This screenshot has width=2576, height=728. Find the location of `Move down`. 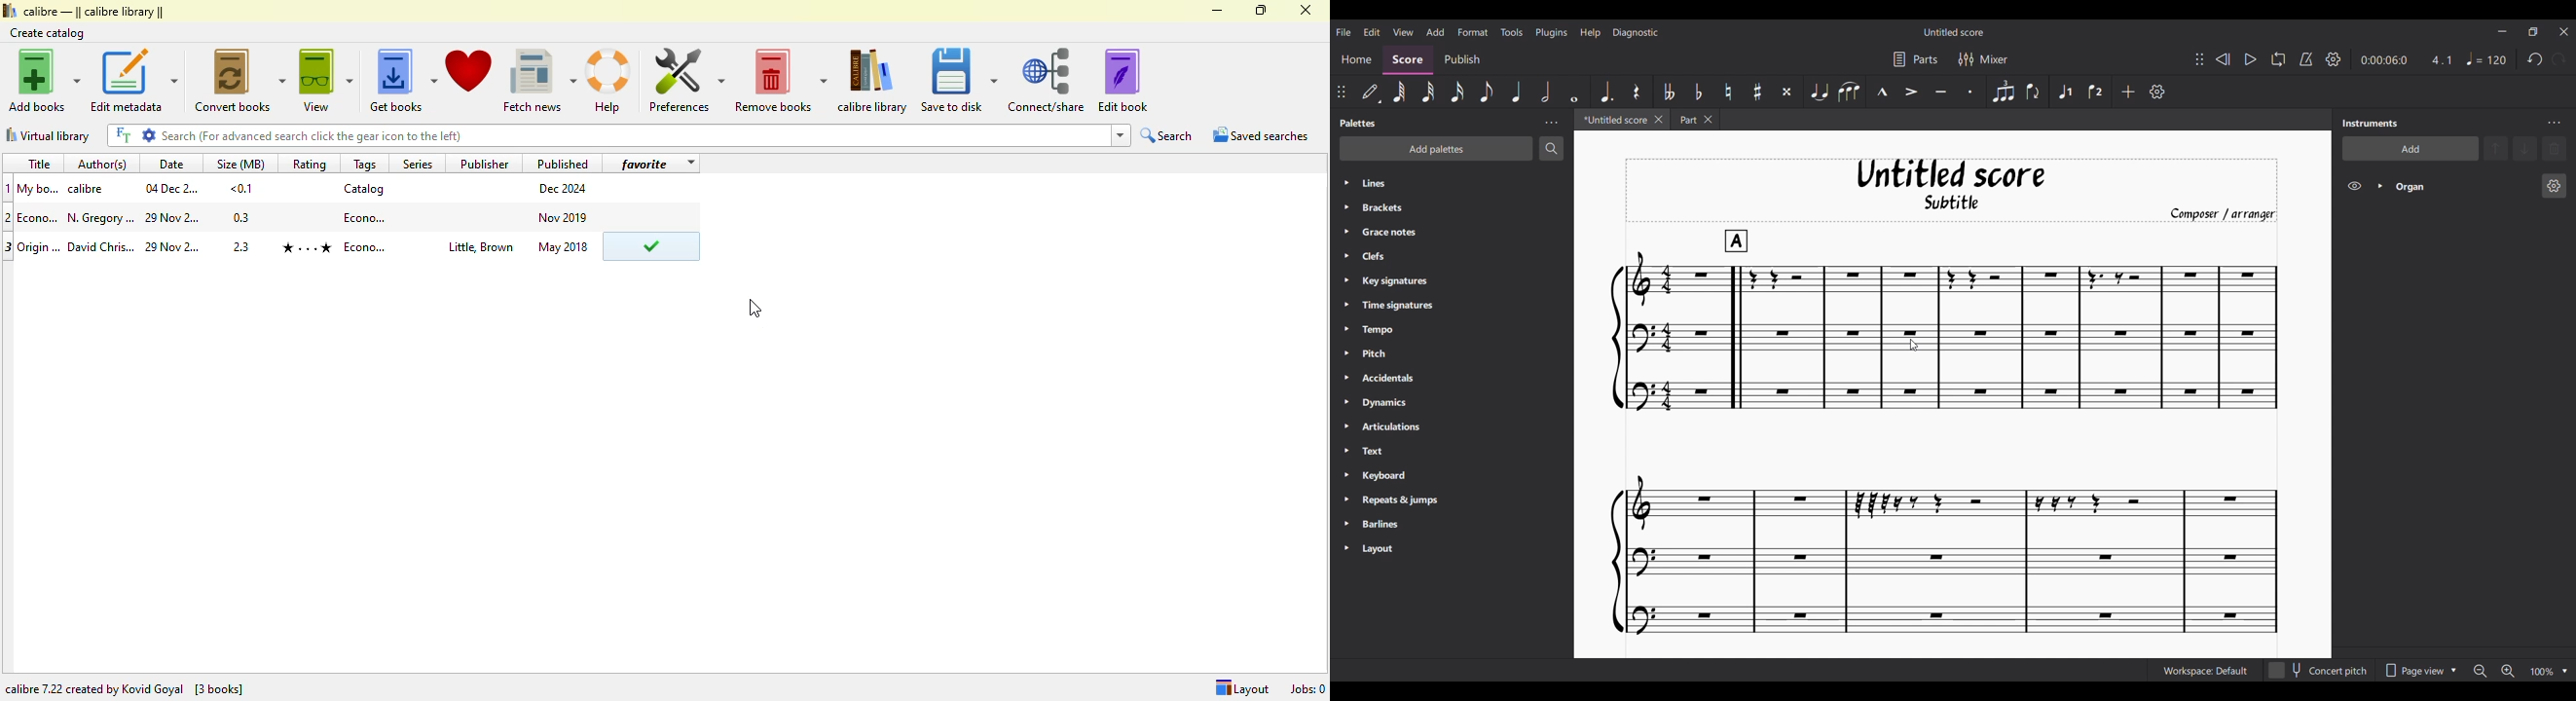

Move down is located at coordinates (2525, 148).